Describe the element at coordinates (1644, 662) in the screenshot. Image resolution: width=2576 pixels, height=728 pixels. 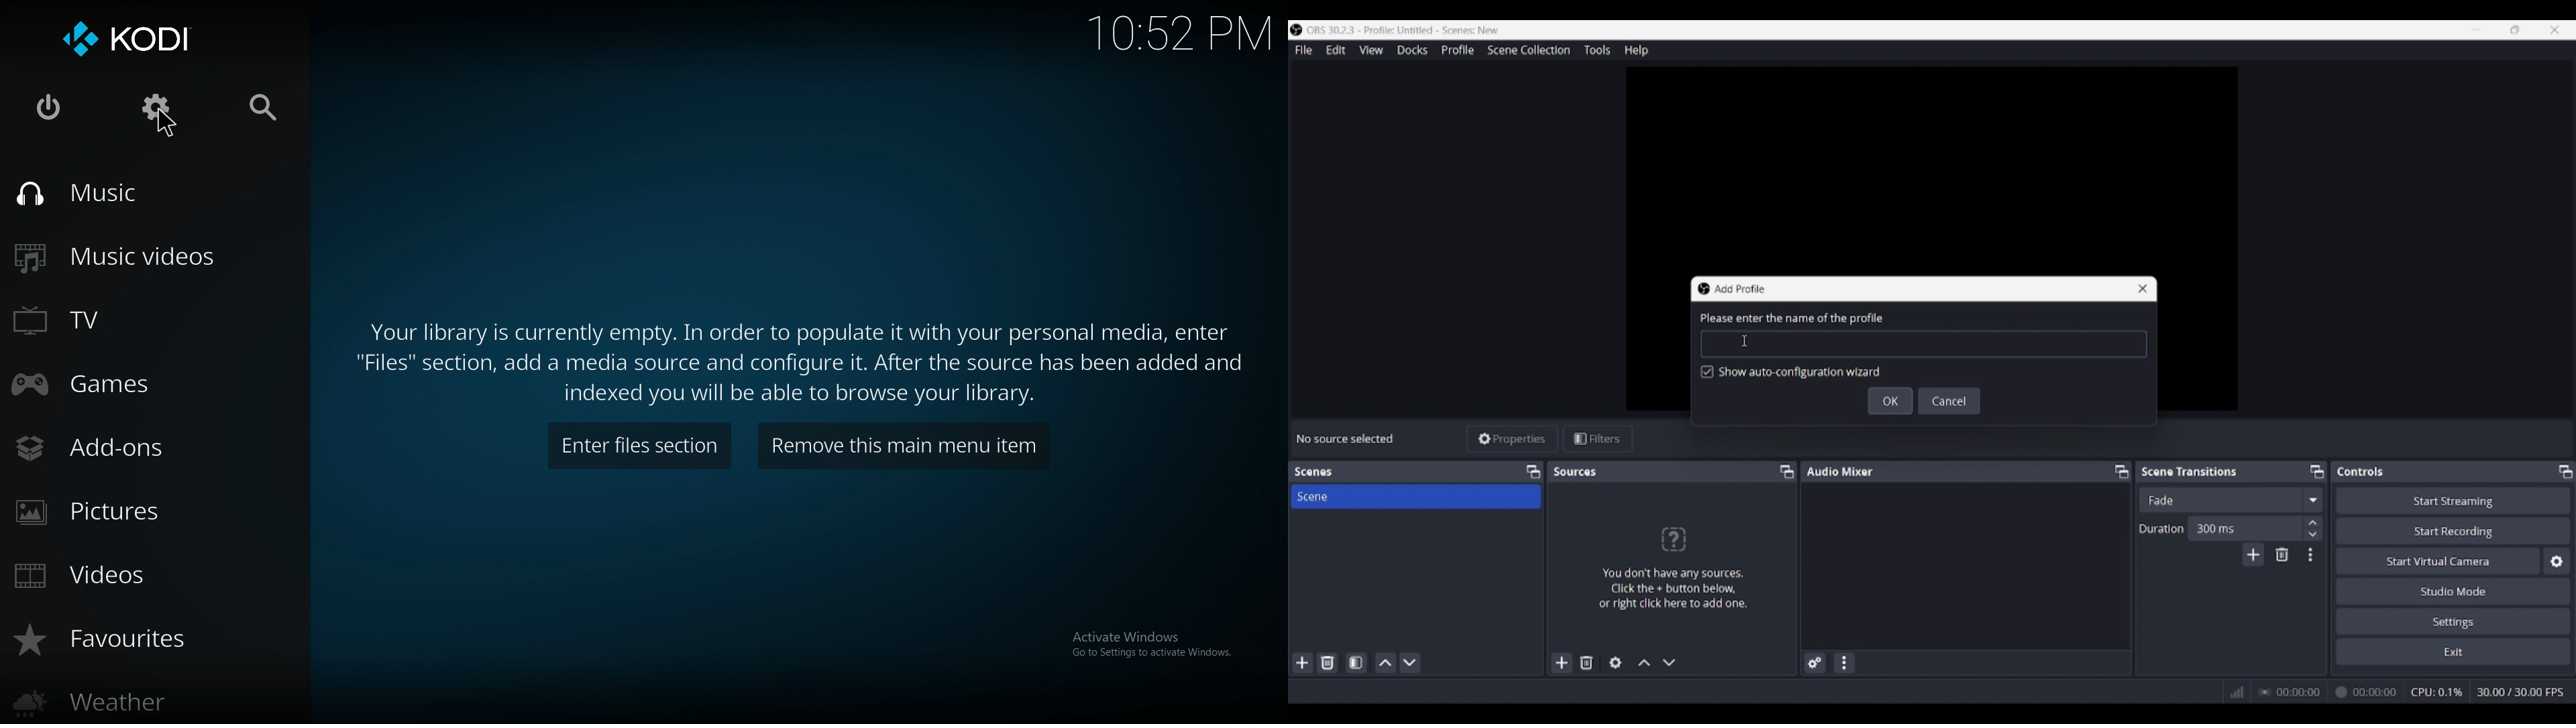
I see `Move source up` at that location.